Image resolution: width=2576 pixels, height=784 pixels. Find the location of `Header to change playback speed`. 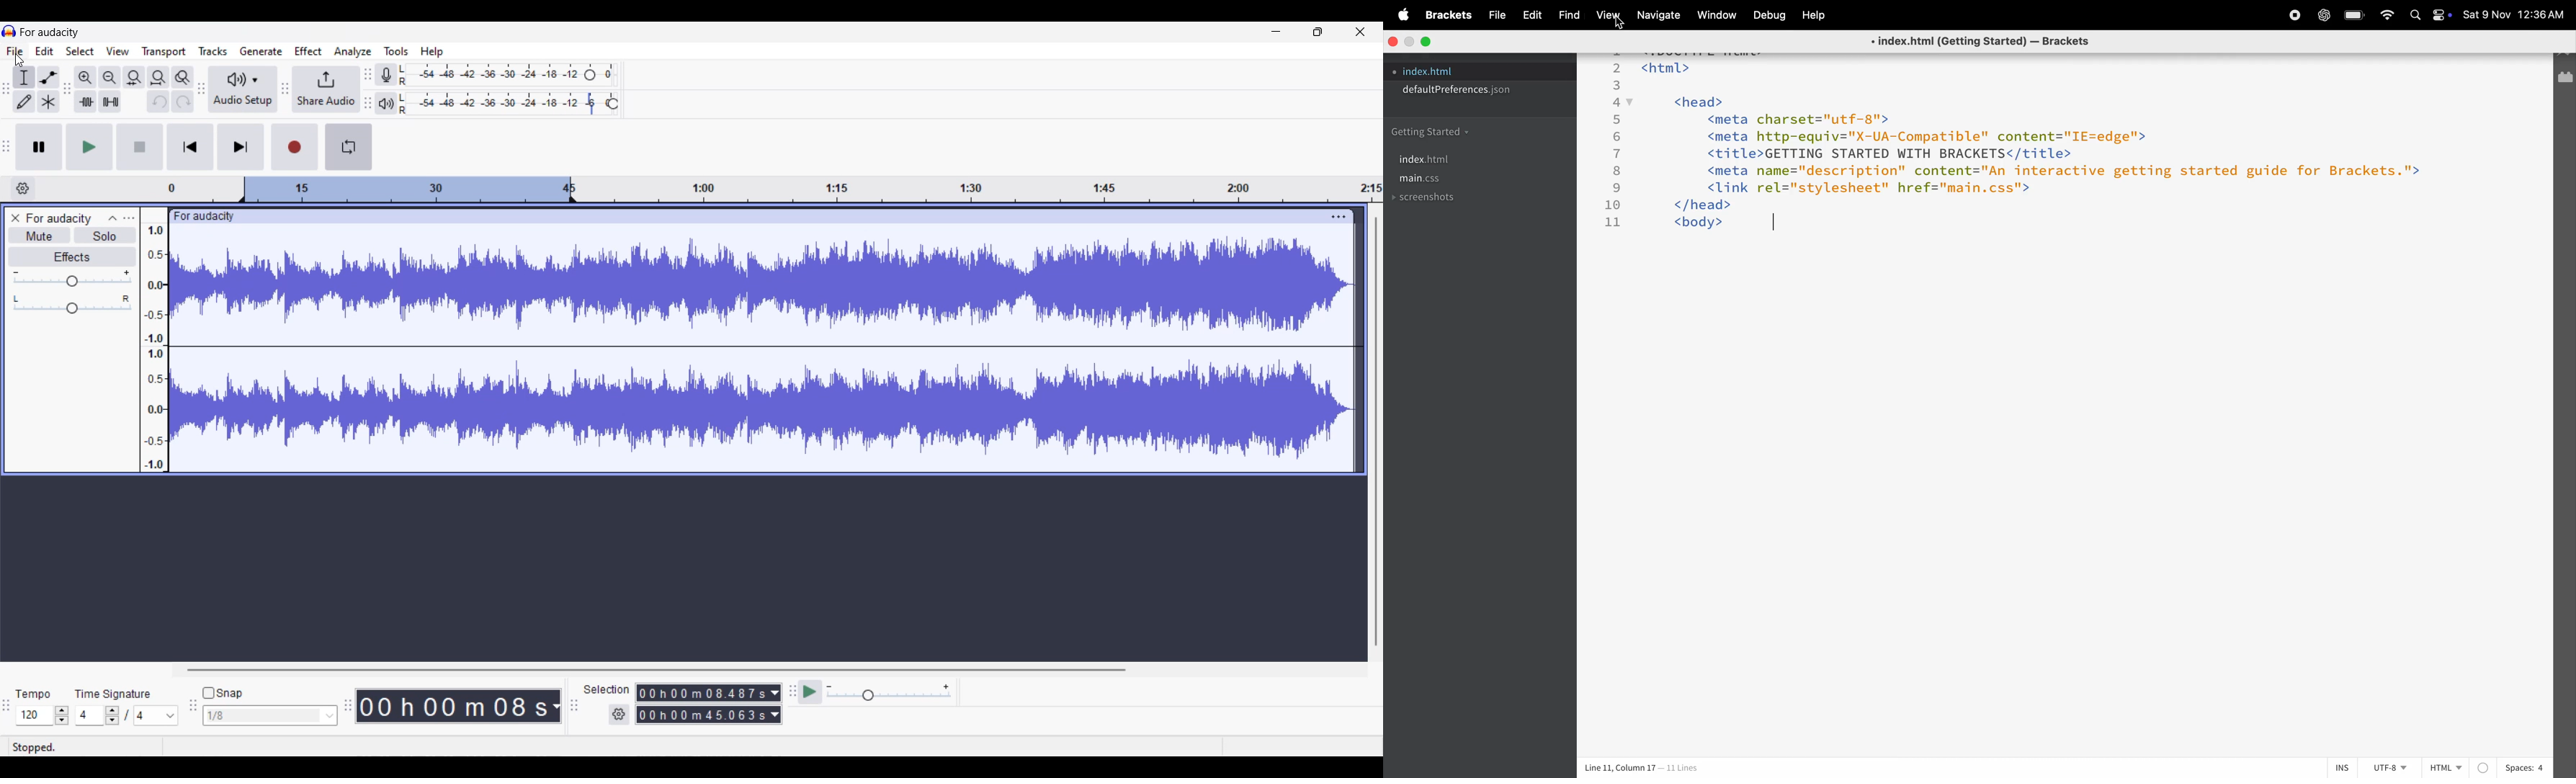

Header to change playback speed is located at coordinates (612, 104).